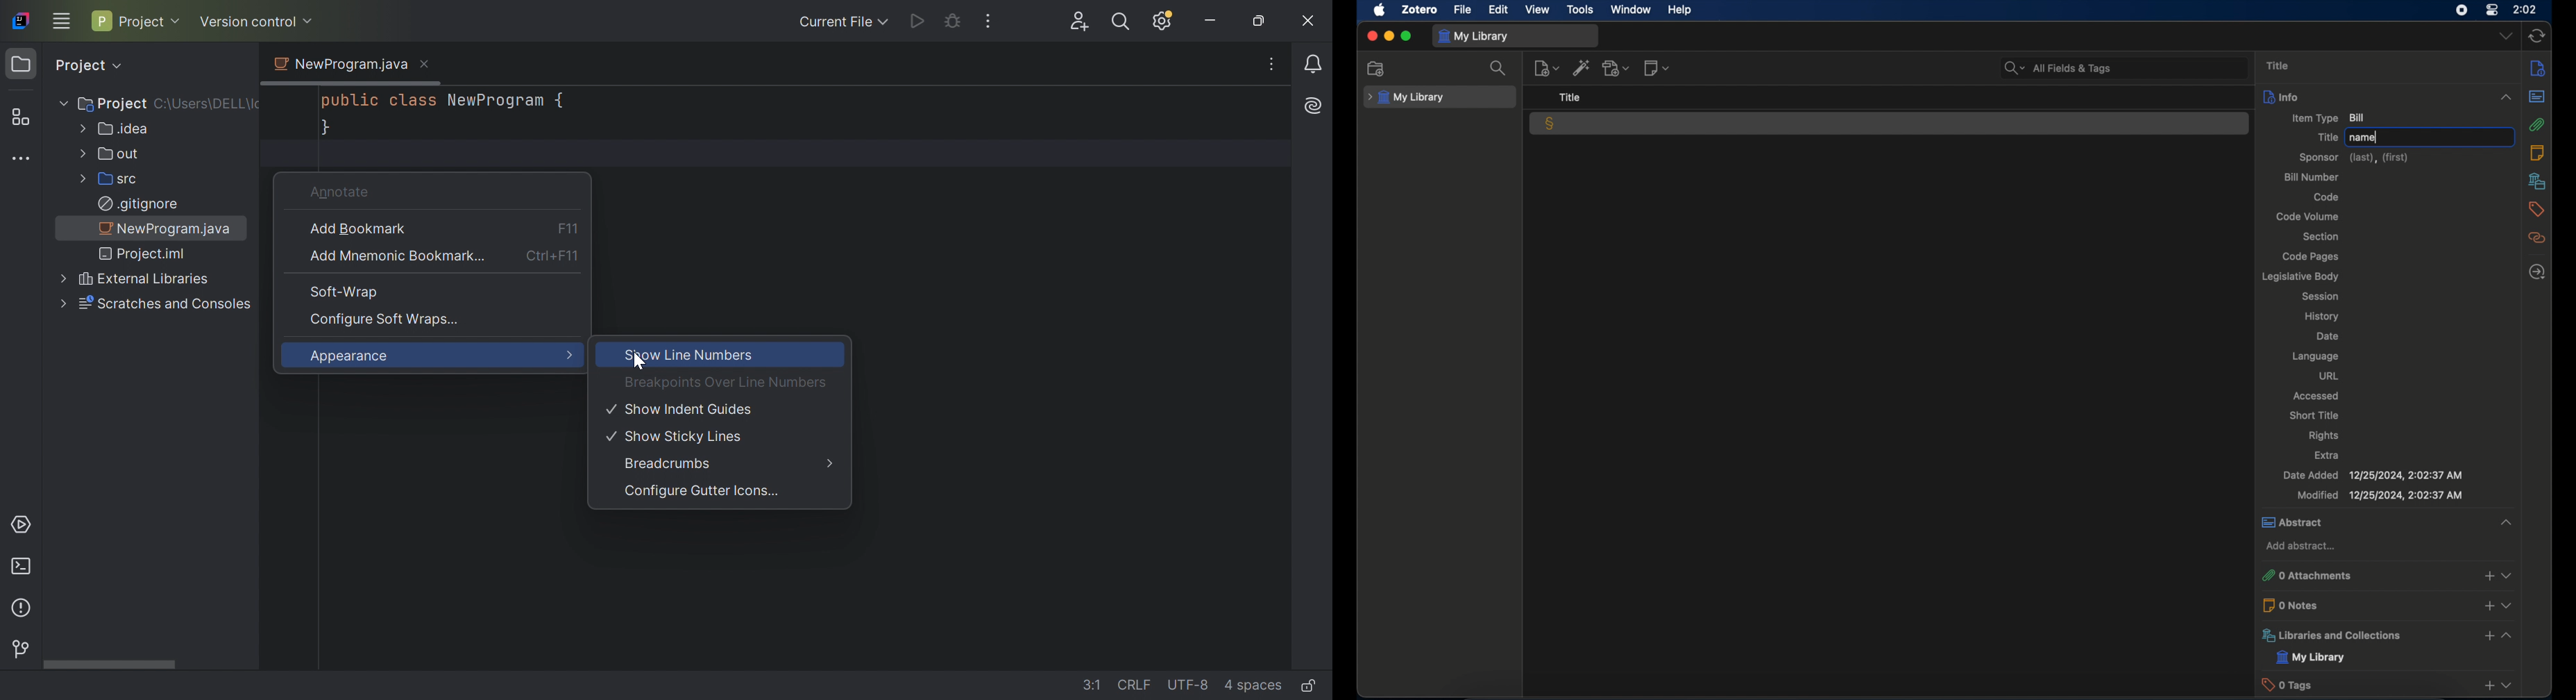  I want to click on file, so click(1463, 10).